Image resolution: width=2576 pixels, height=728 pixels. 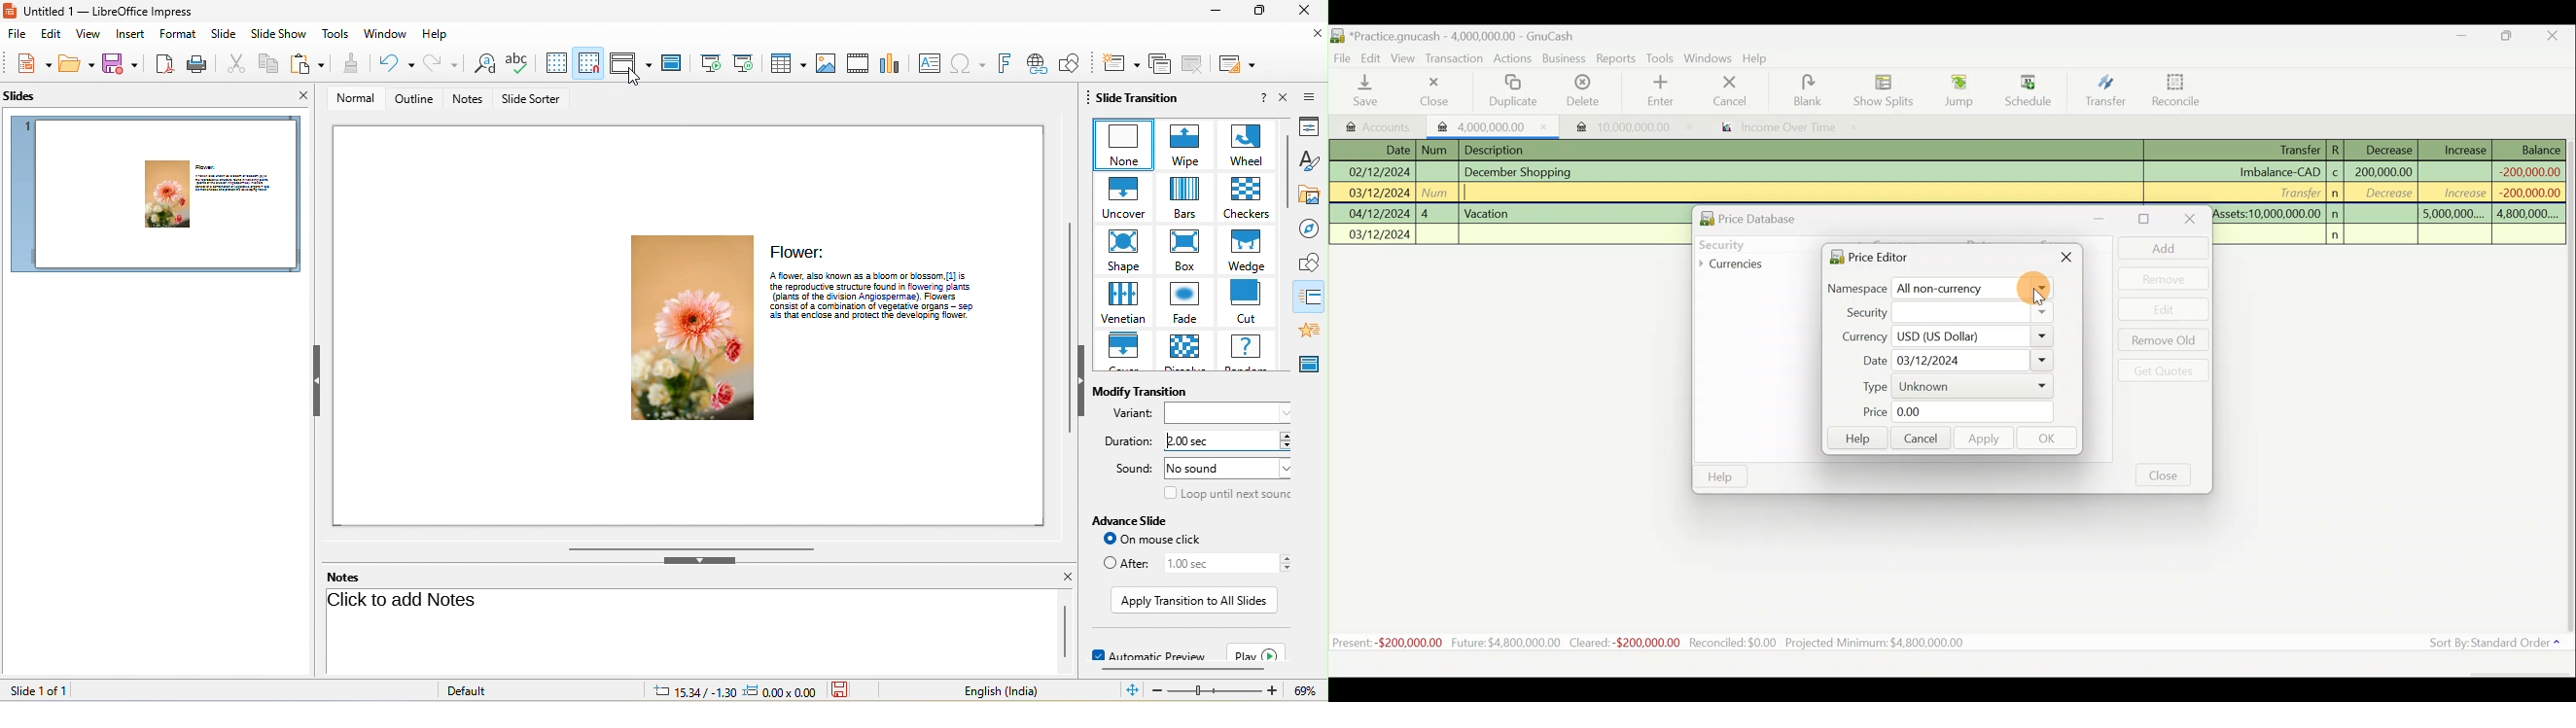 I want to click on shape, so click(x=1121, y=252).